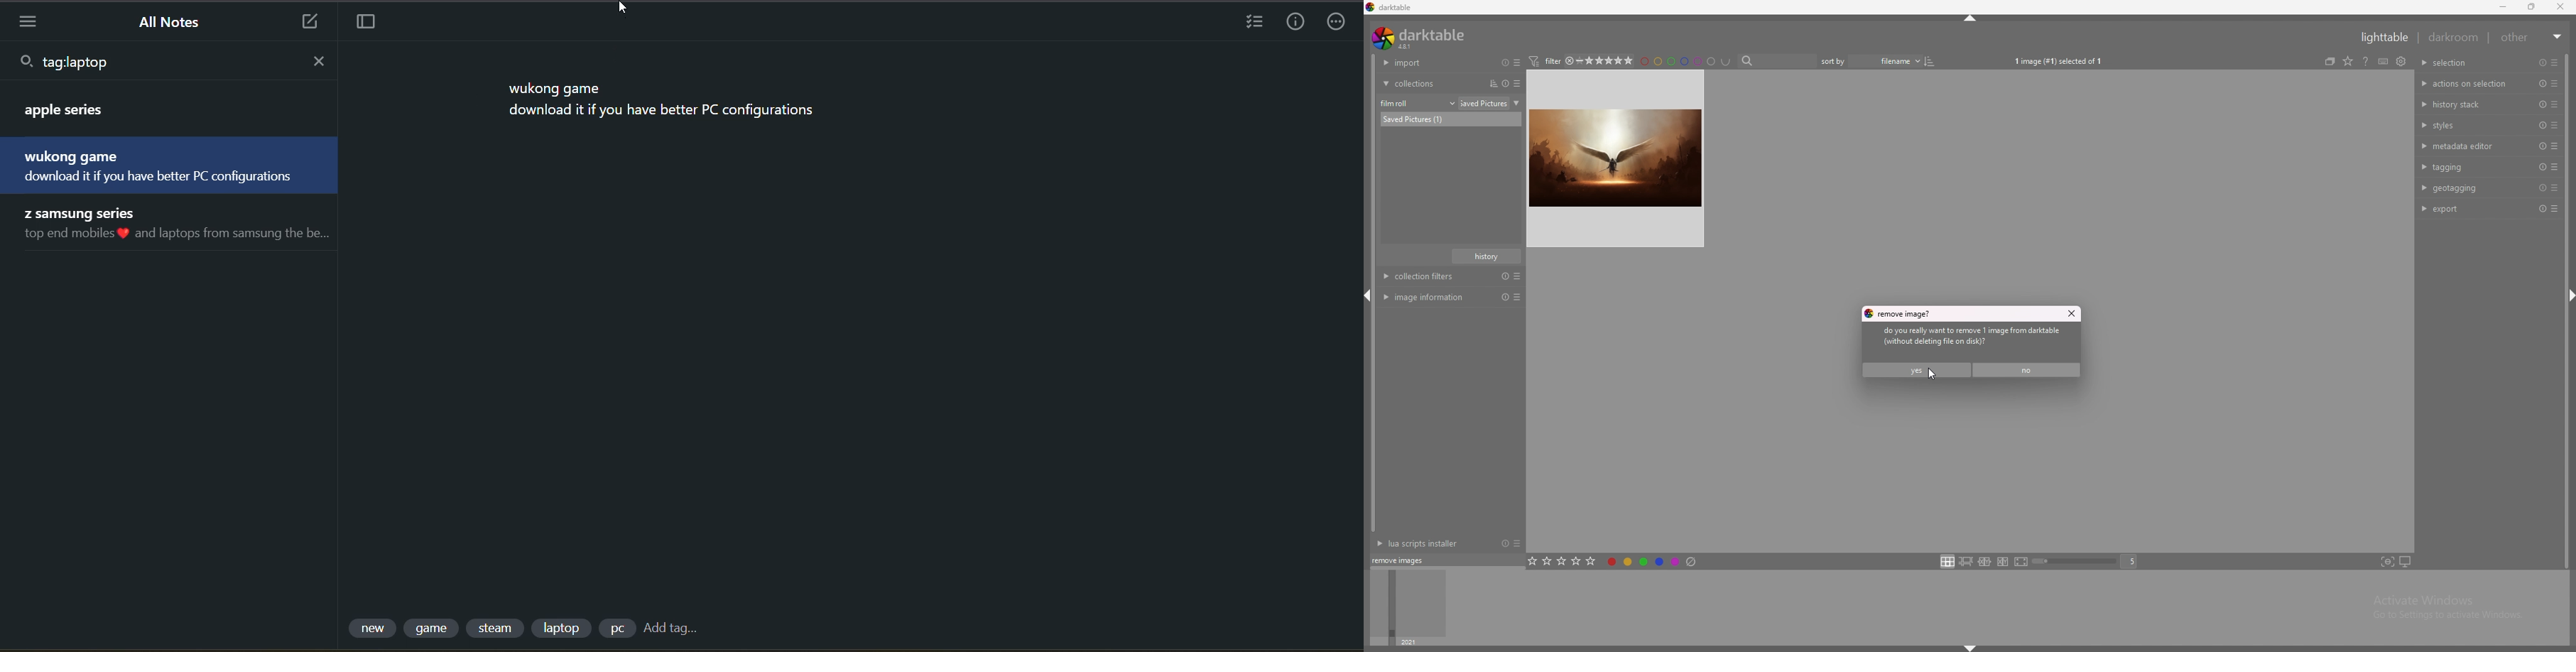 The height and width of the screenshot is (672, 2576). Describe the element at coordinates (2468, 188) in the screenshot. I see `geotagging` at that location.